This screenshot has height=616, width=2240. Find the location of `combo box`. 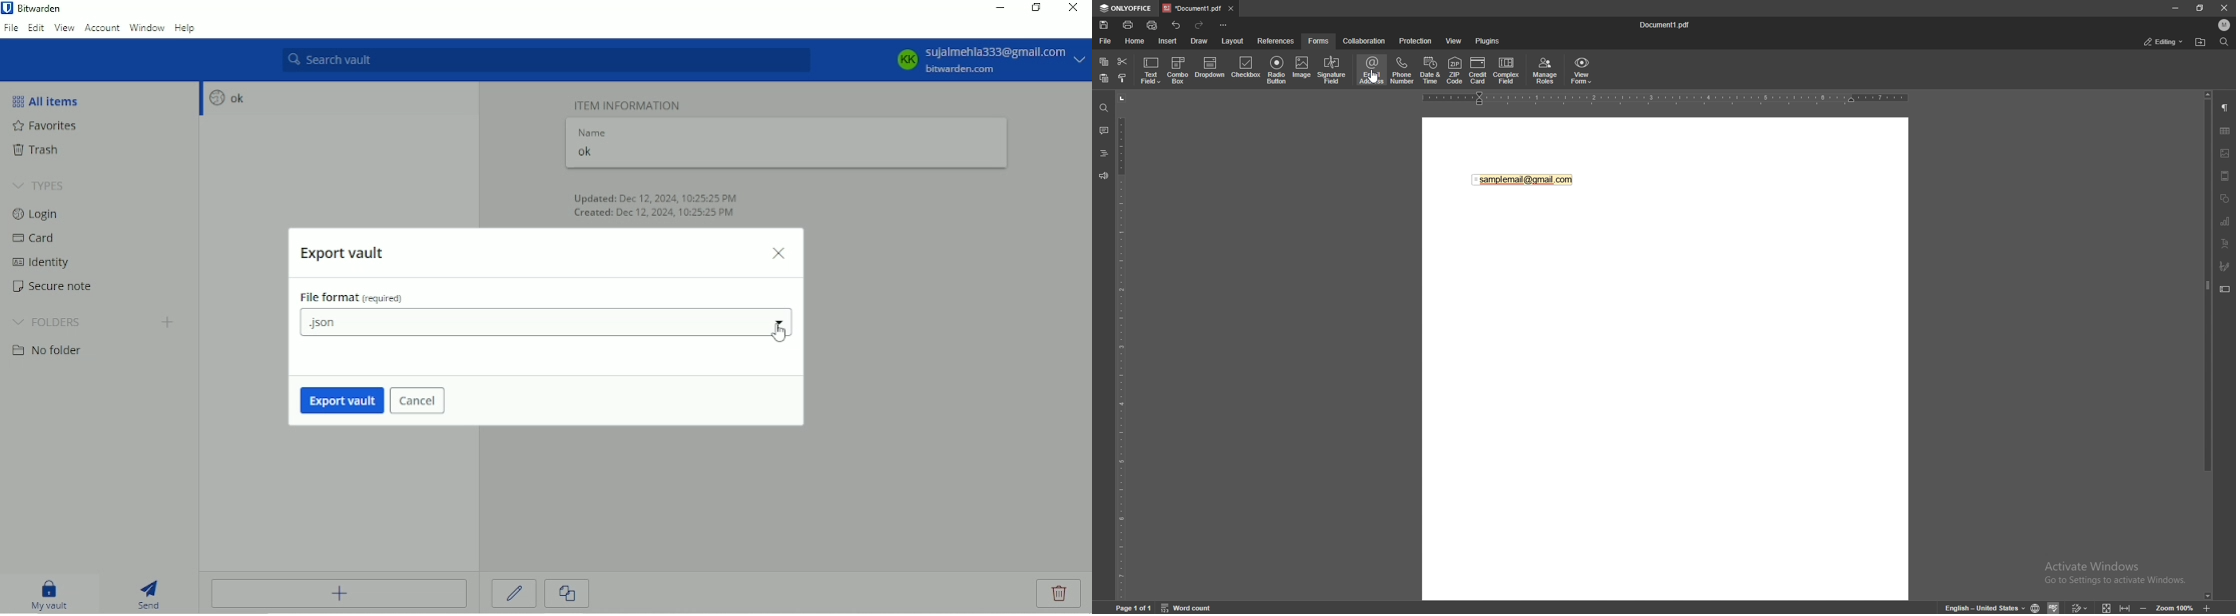

combo box is located at coordinates (1180, 70).